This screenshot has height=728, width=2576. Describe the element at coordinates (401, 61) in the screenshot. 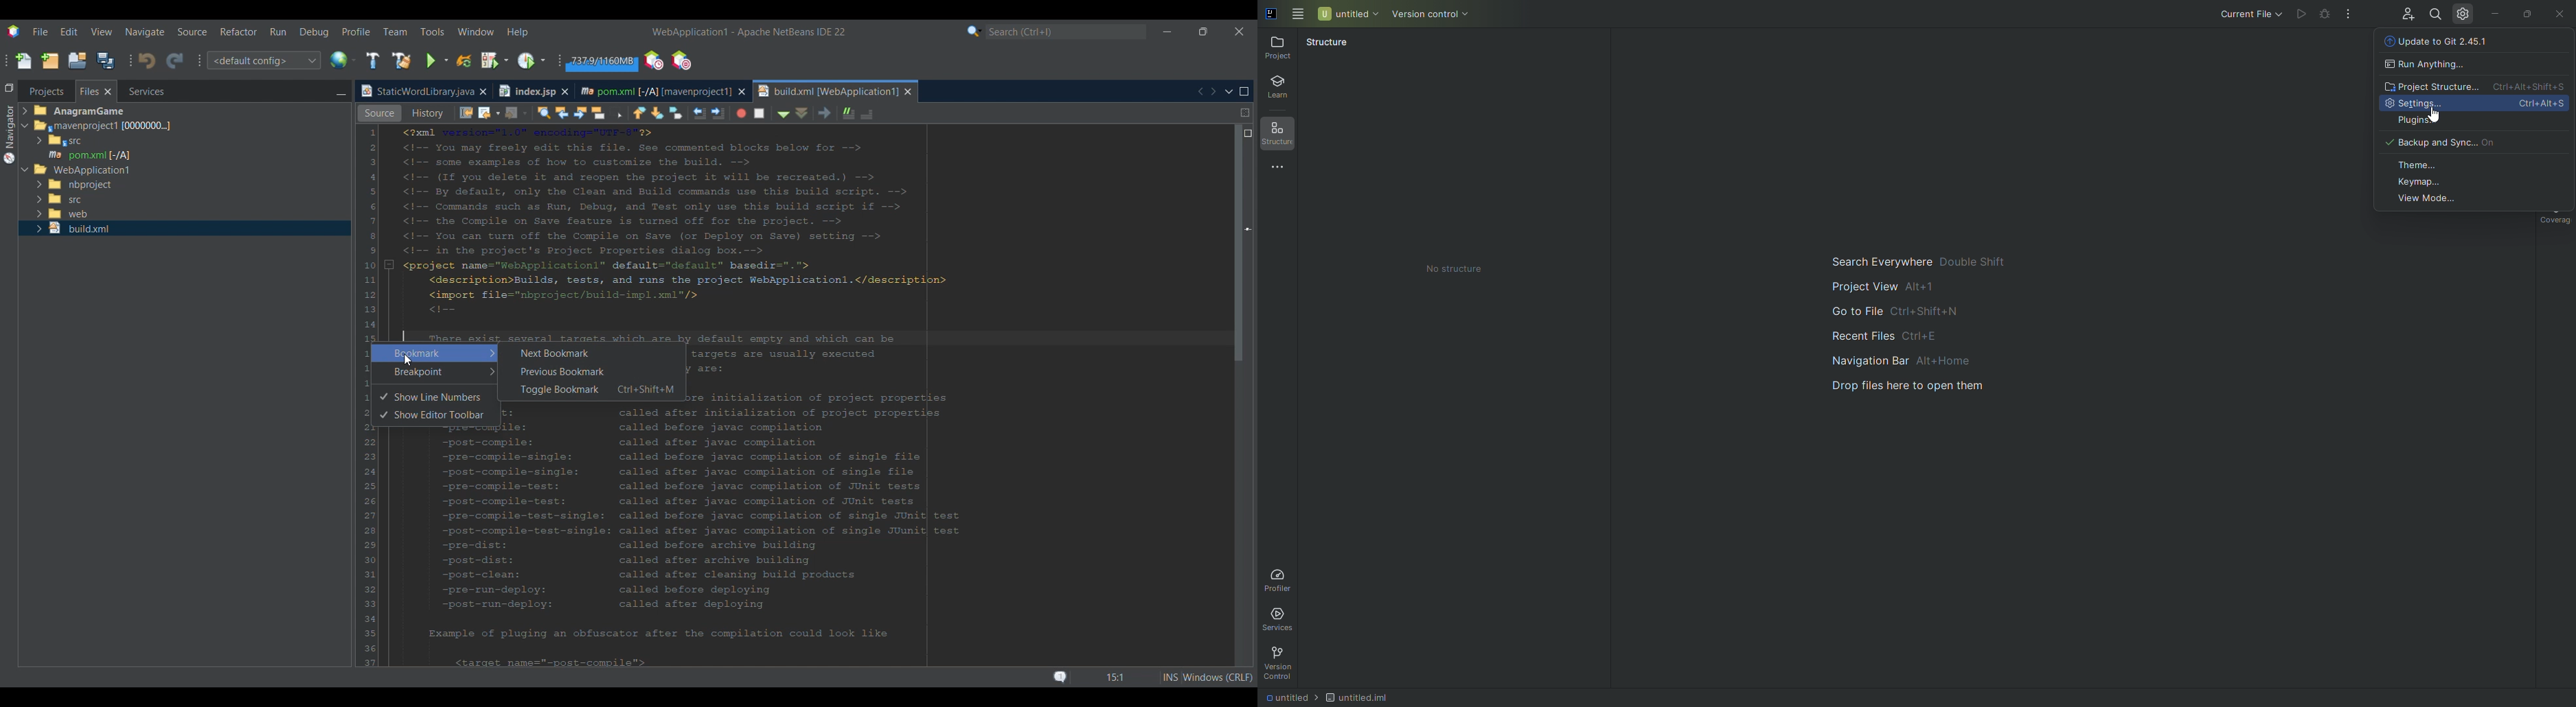

I see `Clean and build main project` at that location.